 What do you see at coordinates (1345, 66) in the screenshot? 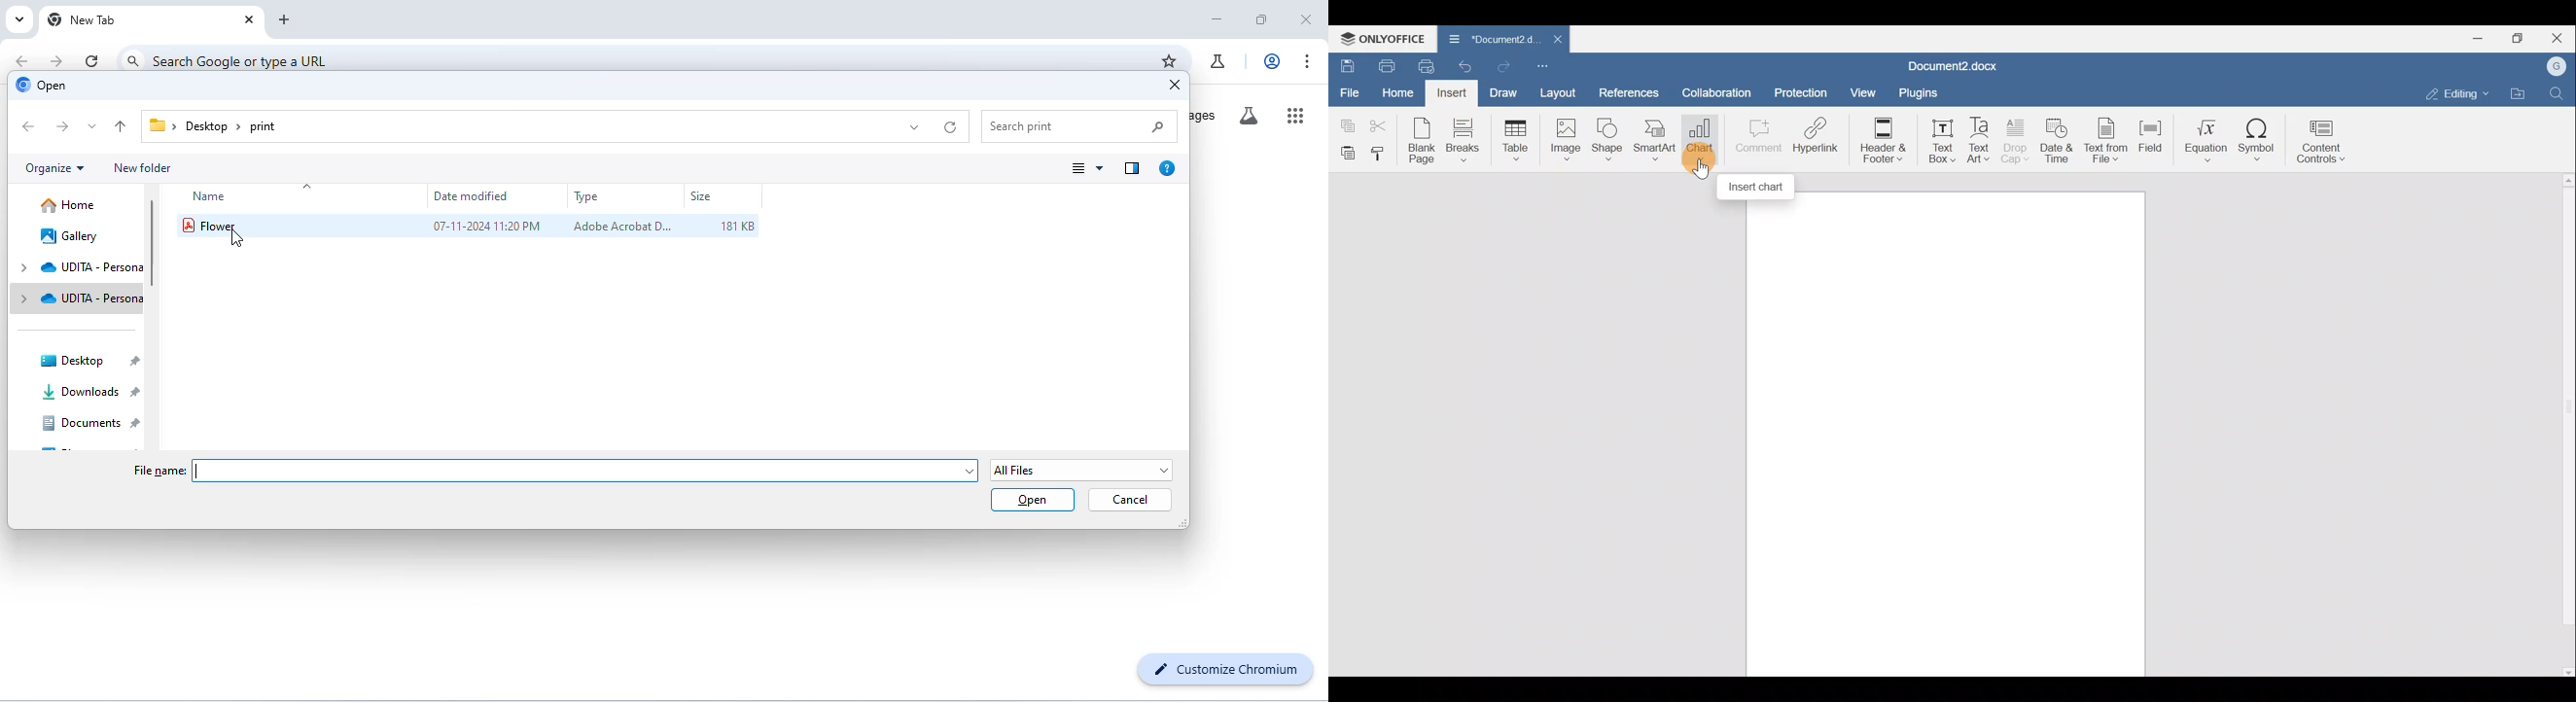
I see `Save` at bounding box center [1345, 66].